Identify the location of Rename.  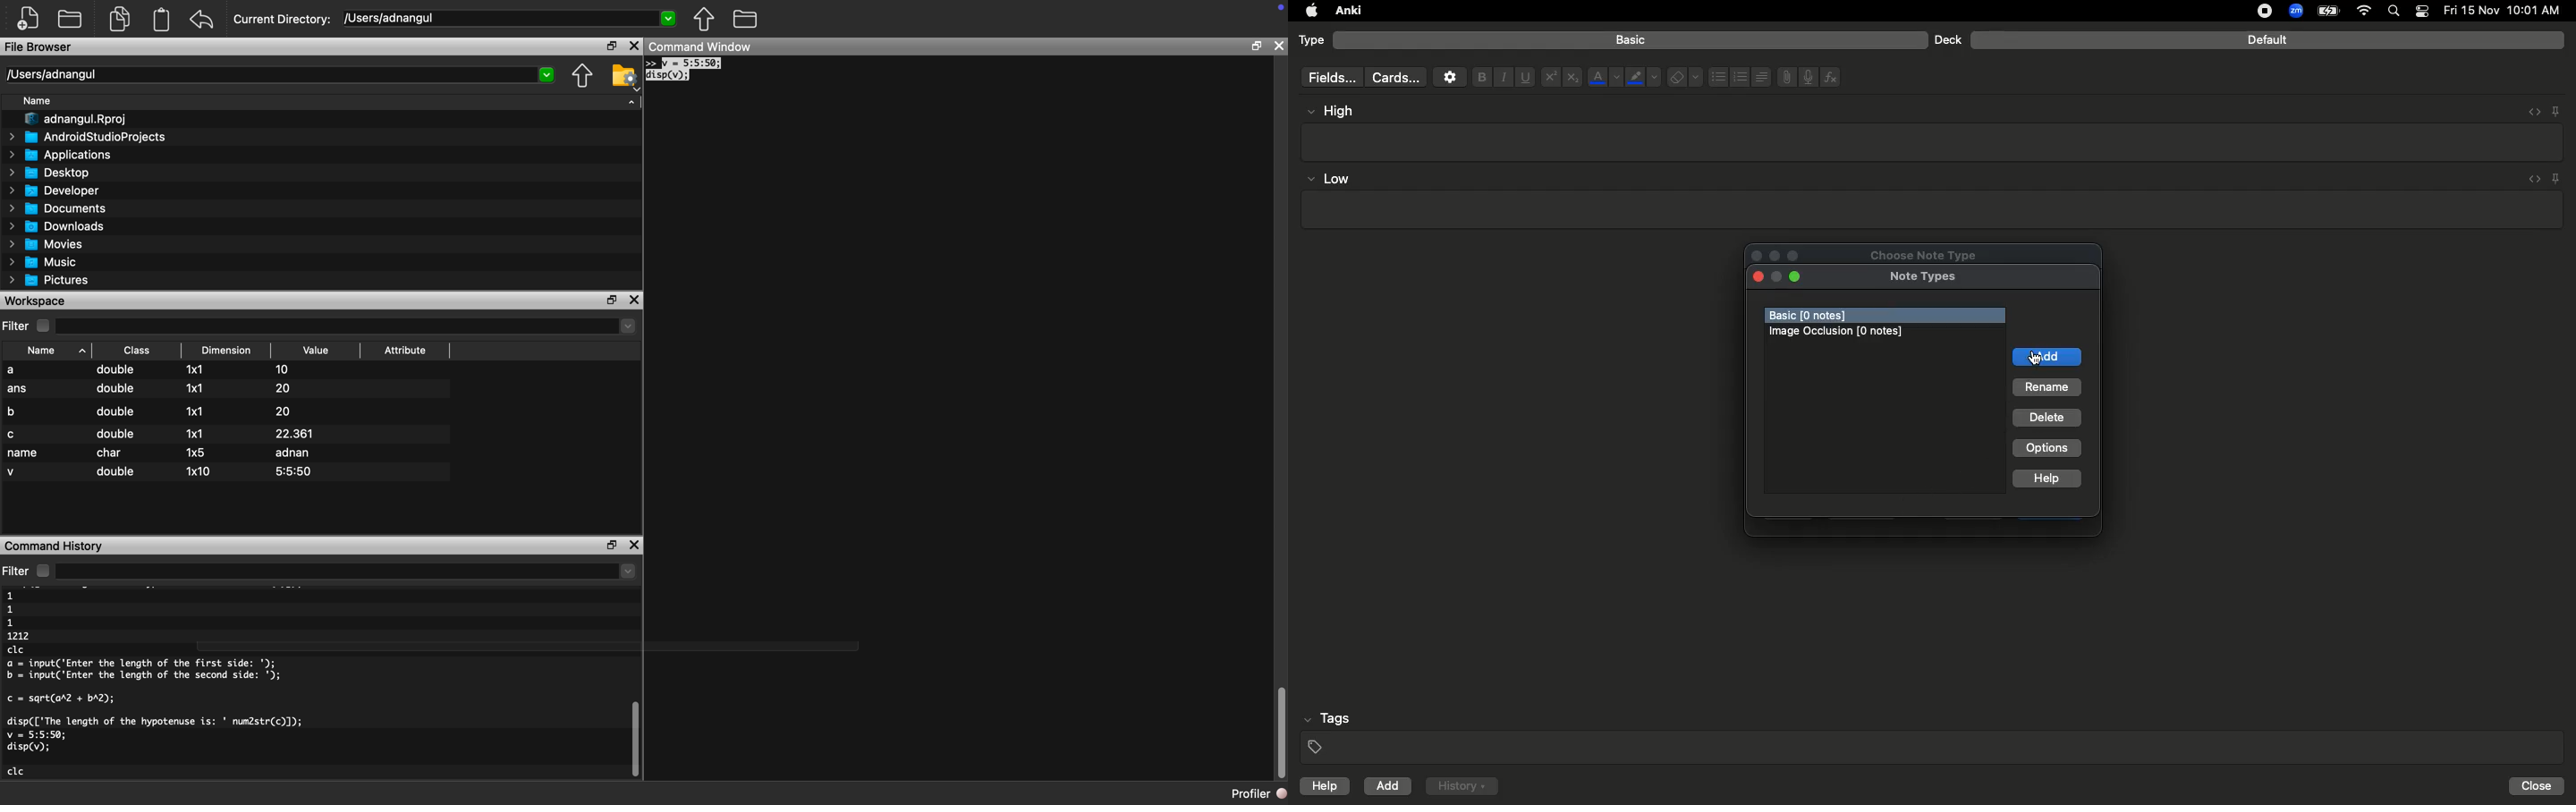
(2048, 389).